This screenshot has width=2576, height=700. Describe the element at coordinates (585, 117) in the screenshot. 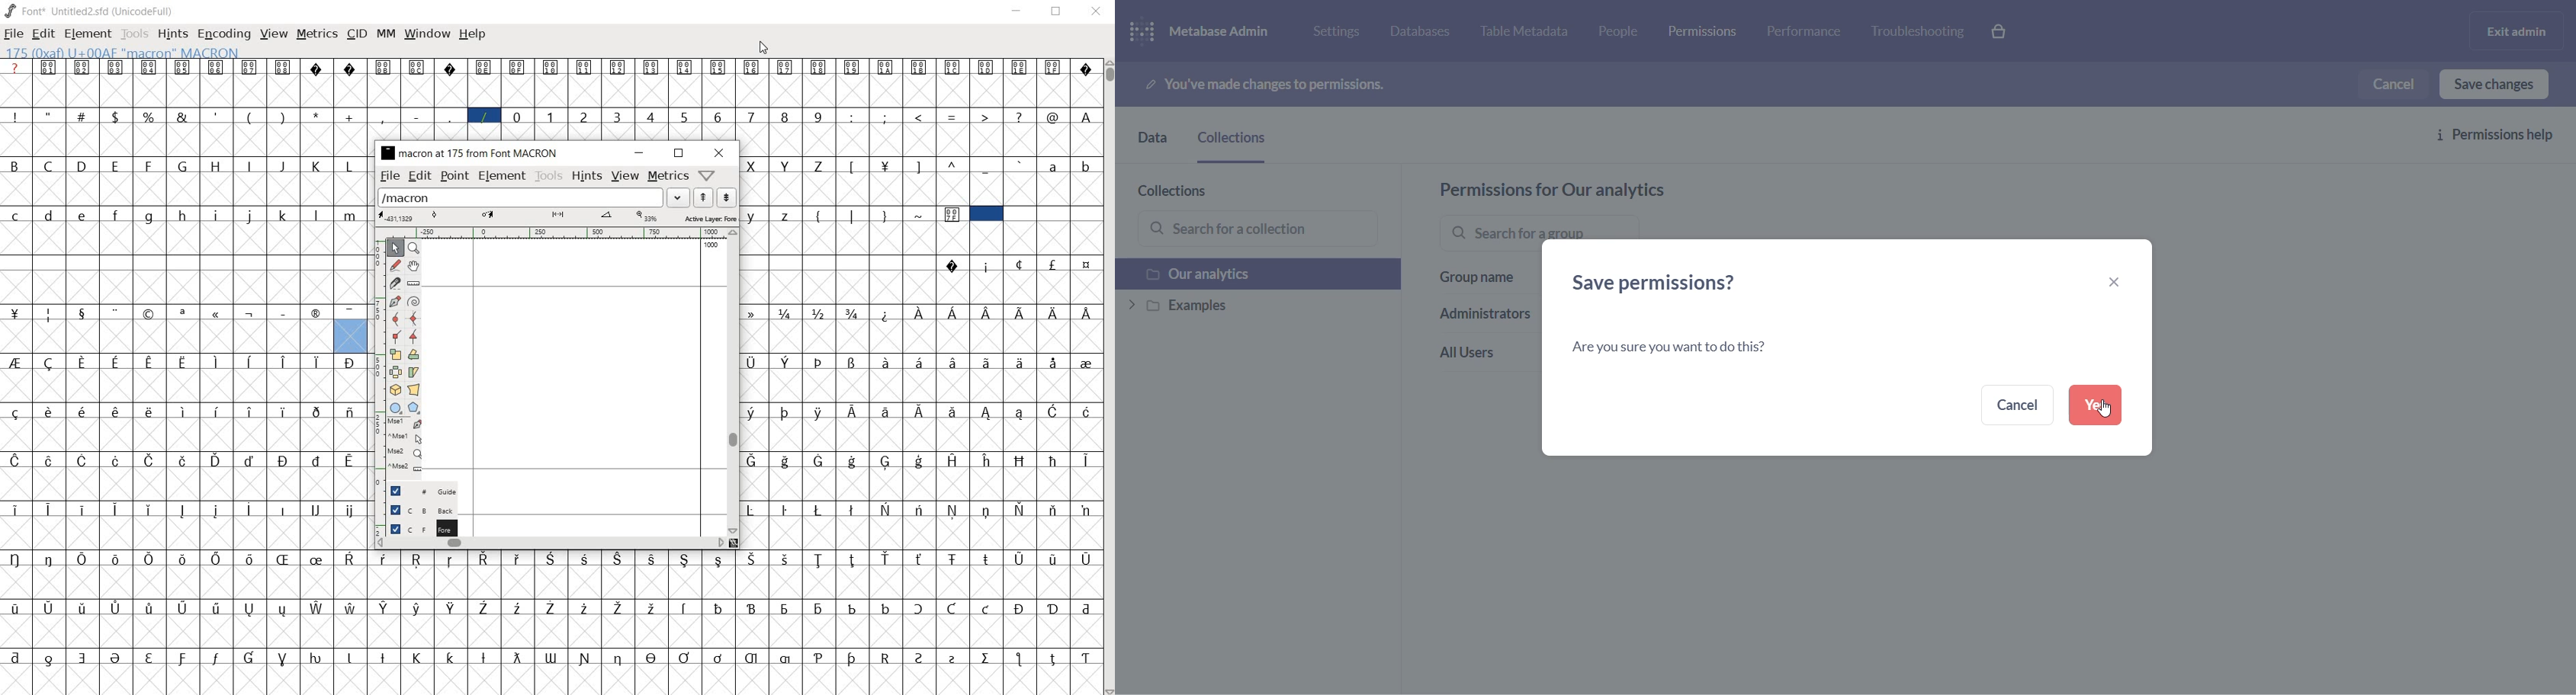

I see `2` at that location.